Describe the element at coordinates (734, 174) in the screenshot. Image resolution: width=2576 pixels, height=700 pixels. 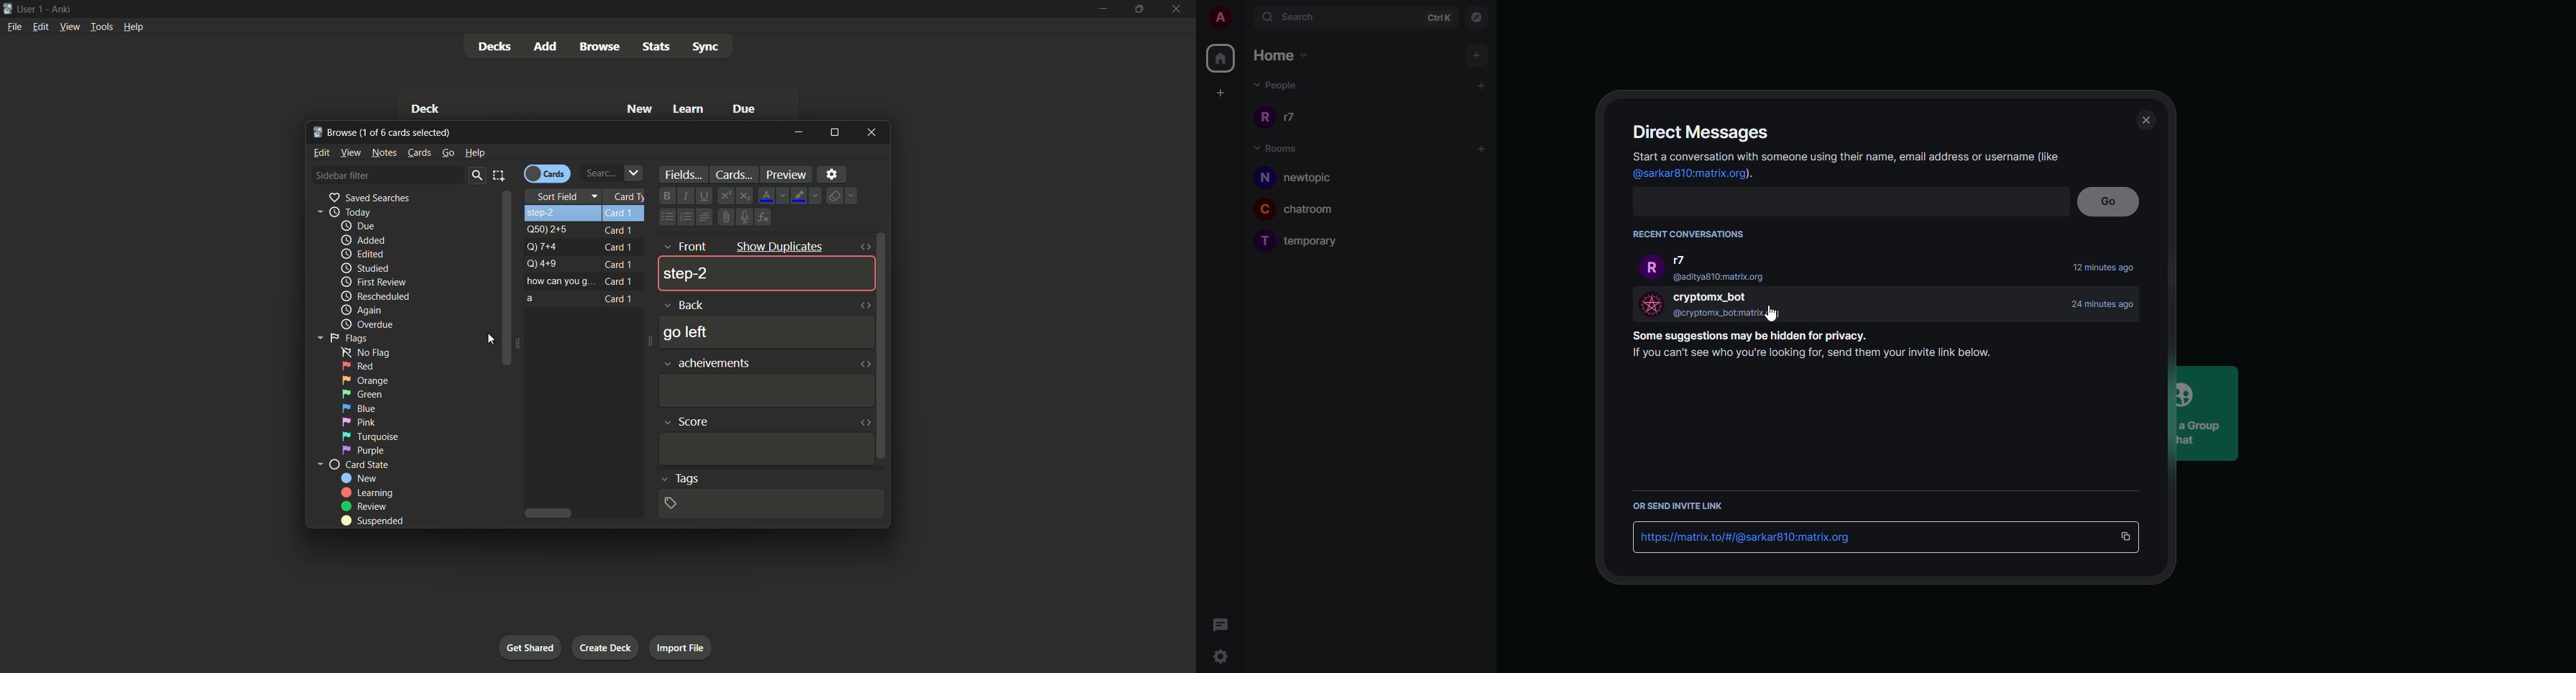
I see `cards` at that location.